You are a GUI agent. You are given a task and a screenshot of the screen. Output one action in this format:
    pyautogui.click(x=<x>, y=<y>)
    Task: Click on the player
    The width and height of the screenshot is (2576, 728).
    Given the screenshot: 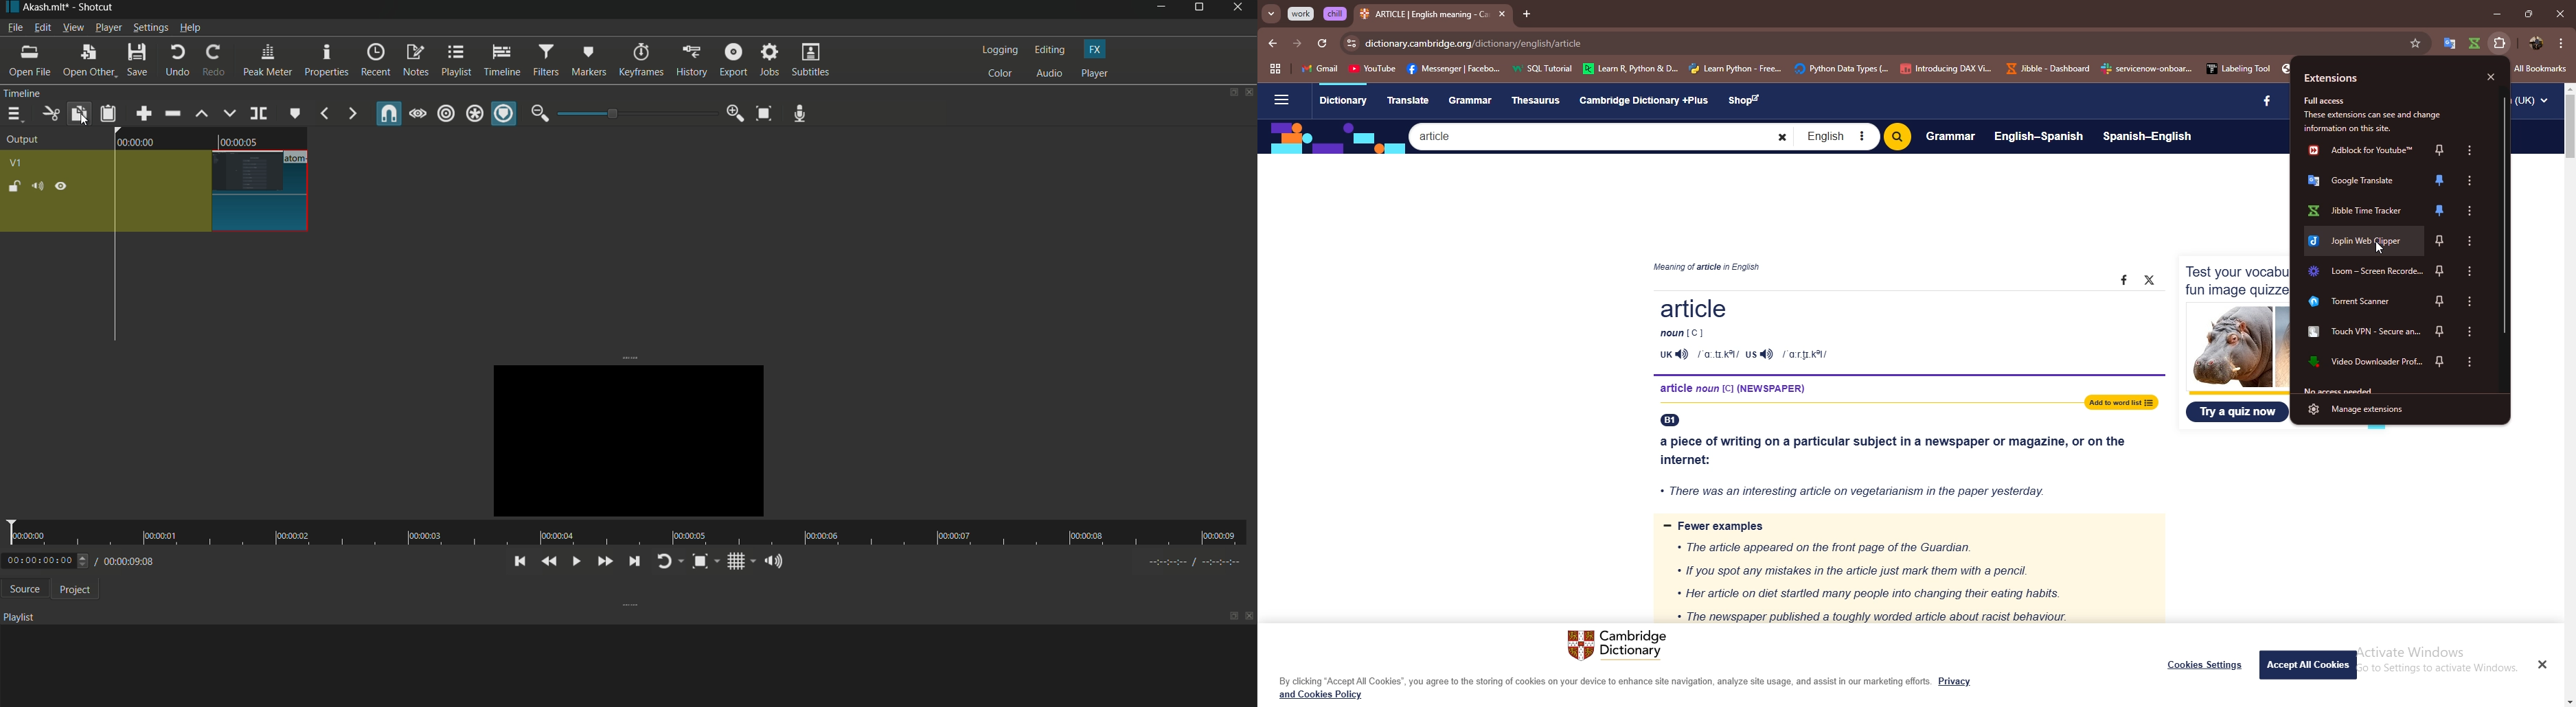 What is the action you would take?
    pyautogui.click(x=1095, y=73)
    